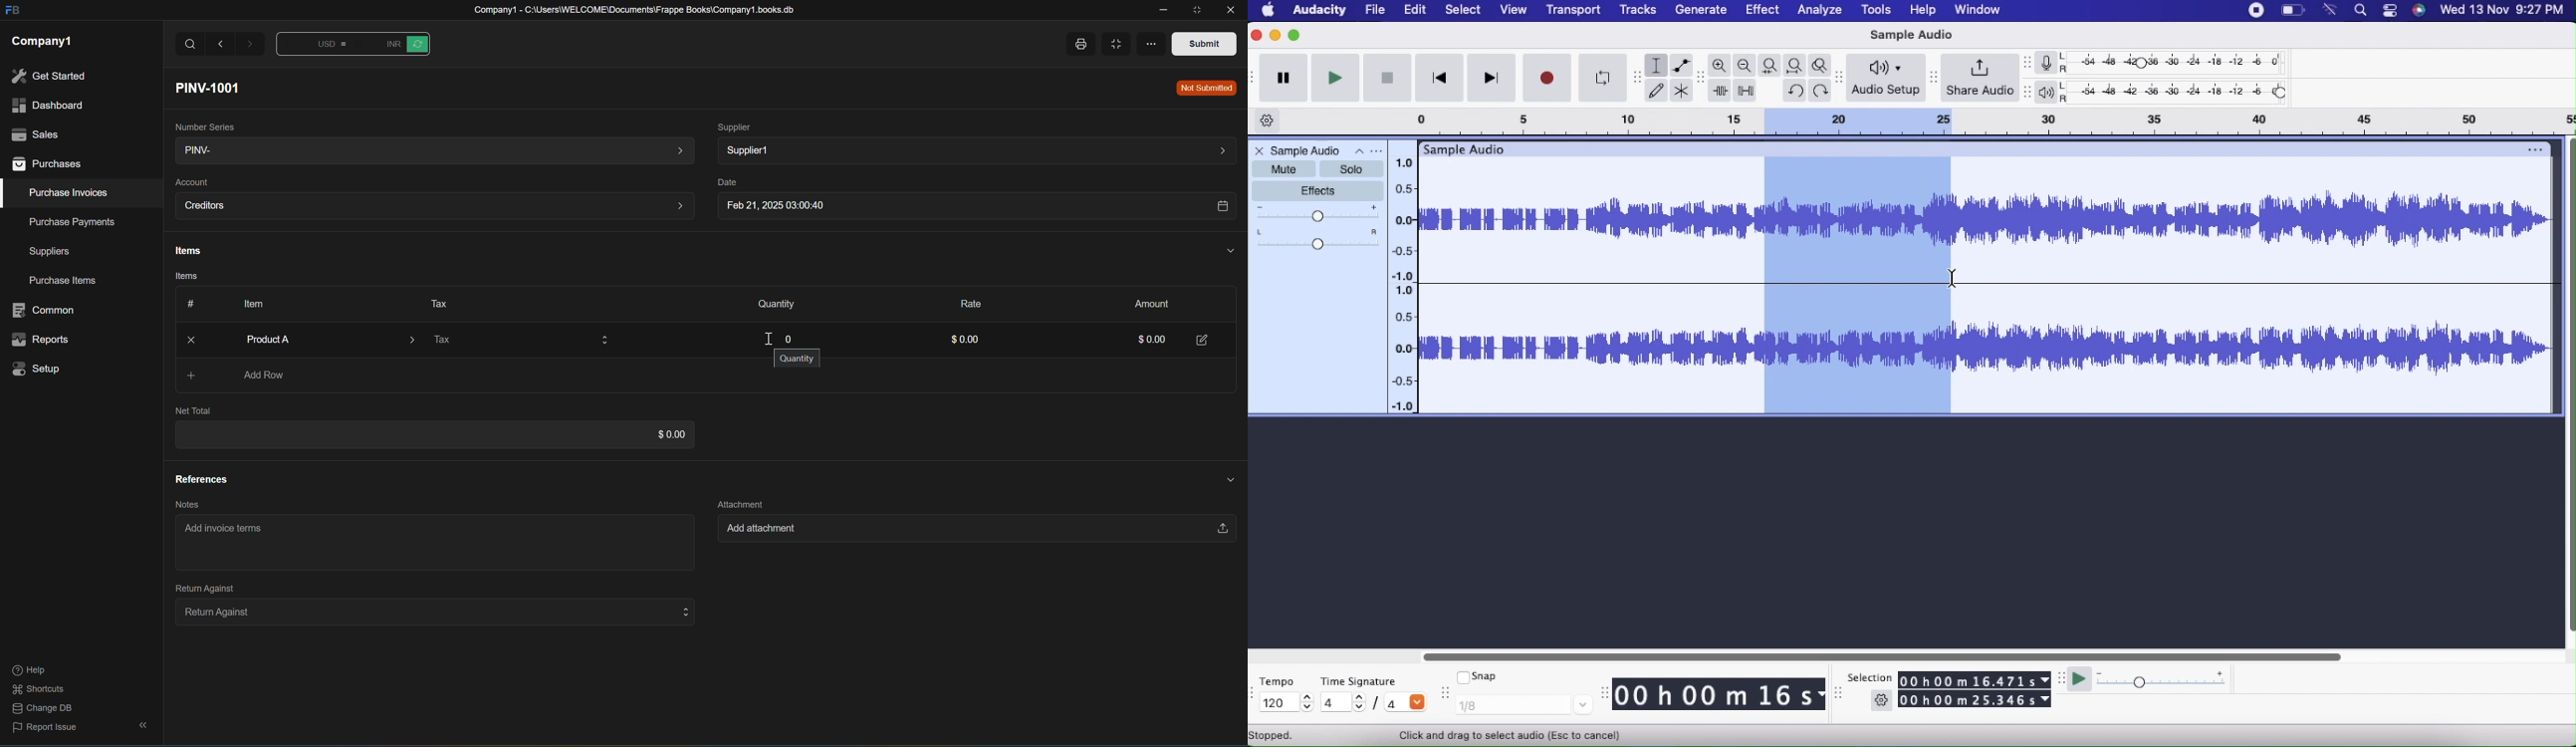  Describe the element at coordinates (2419, 10) in the screenshot. I see `app icon` at that location.